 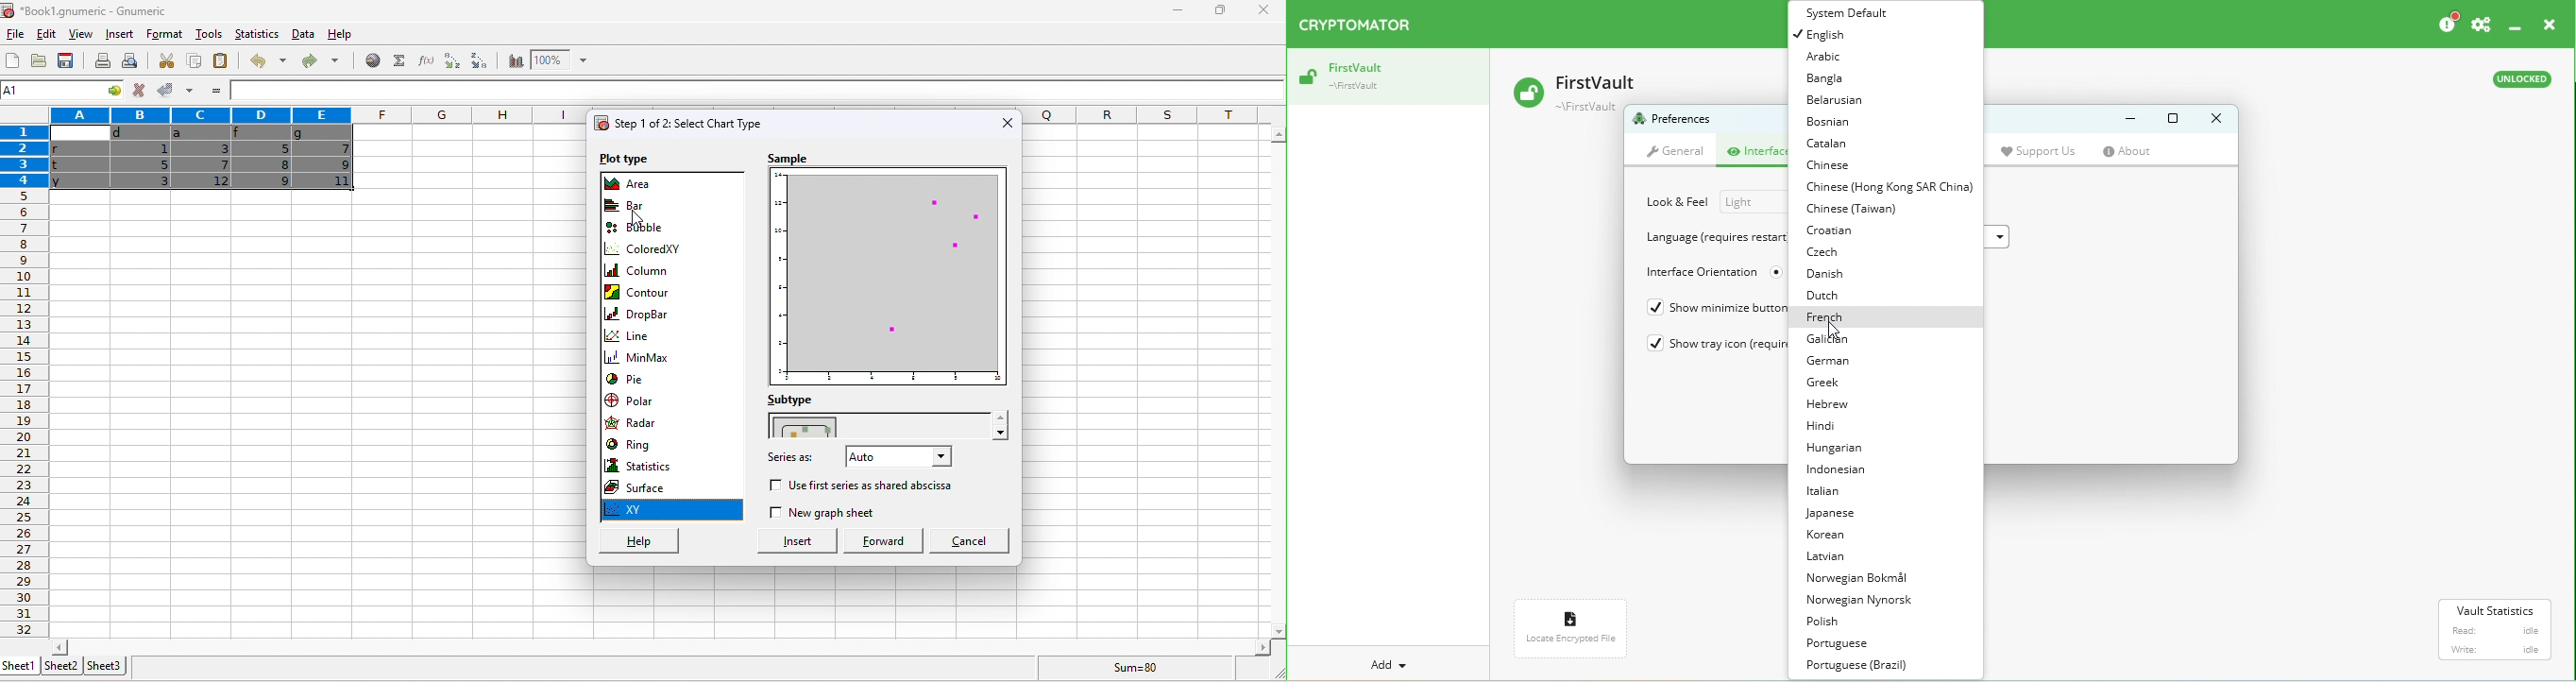 I want to click on Czeck, so click(x=1835, y=252).